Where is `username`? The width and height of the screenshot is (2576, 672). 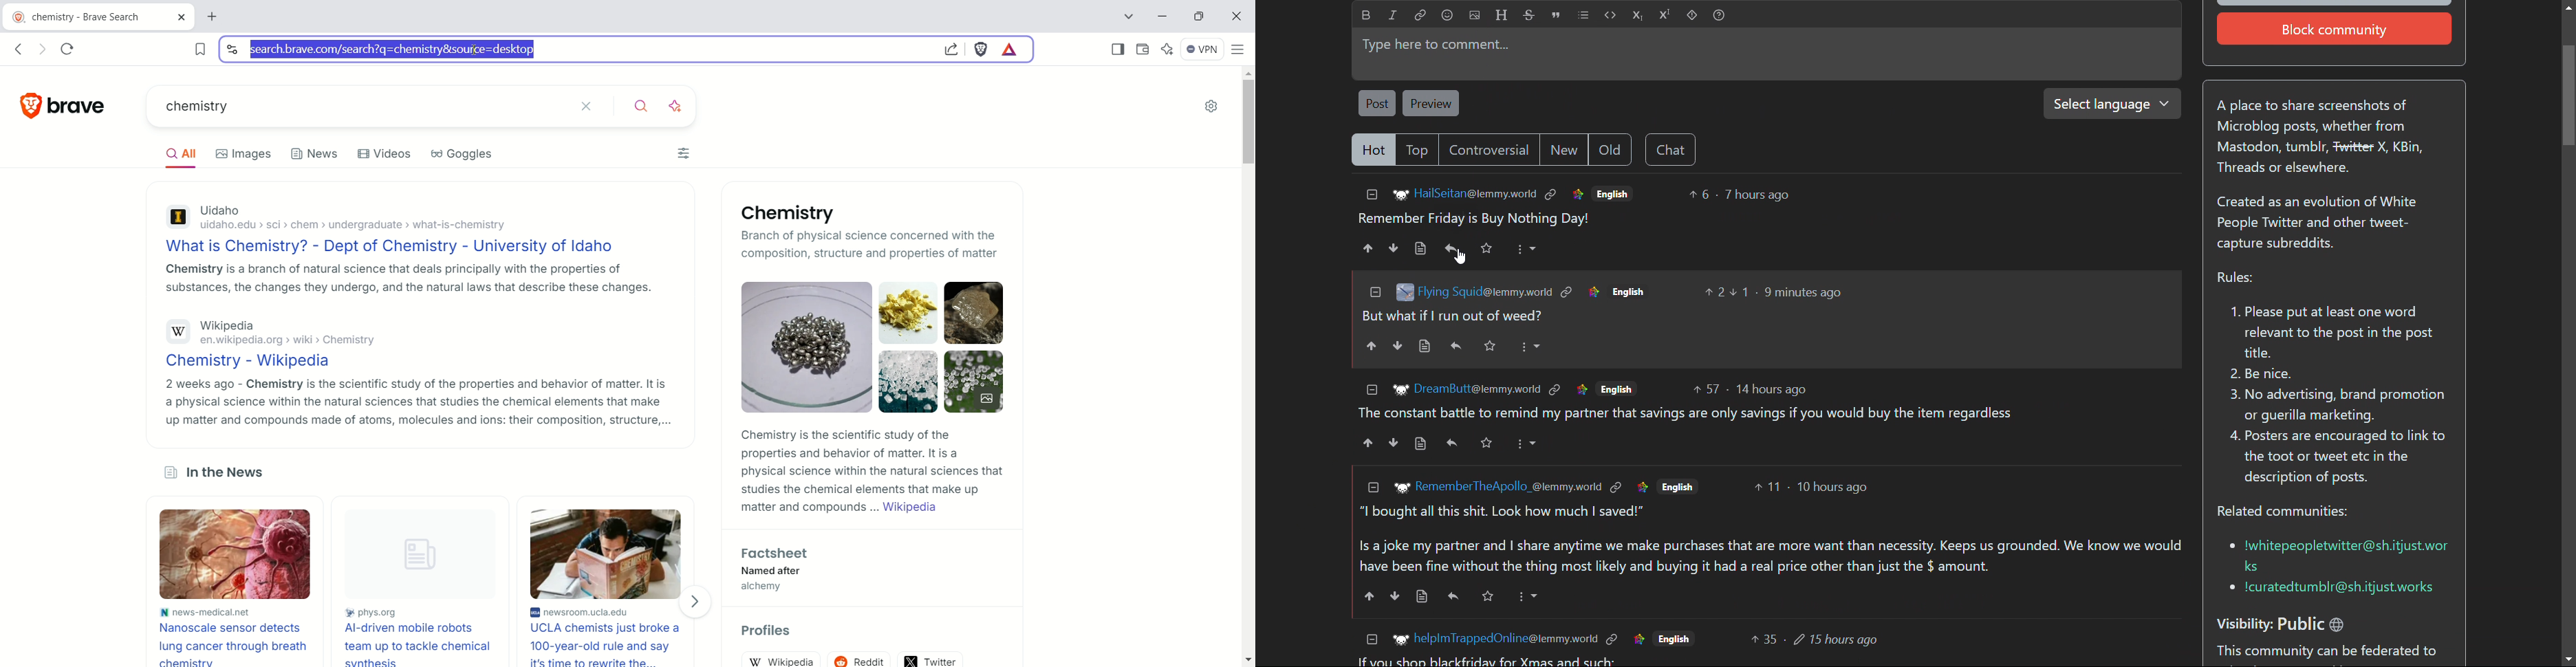 username is located at coordinates (1502, 639).